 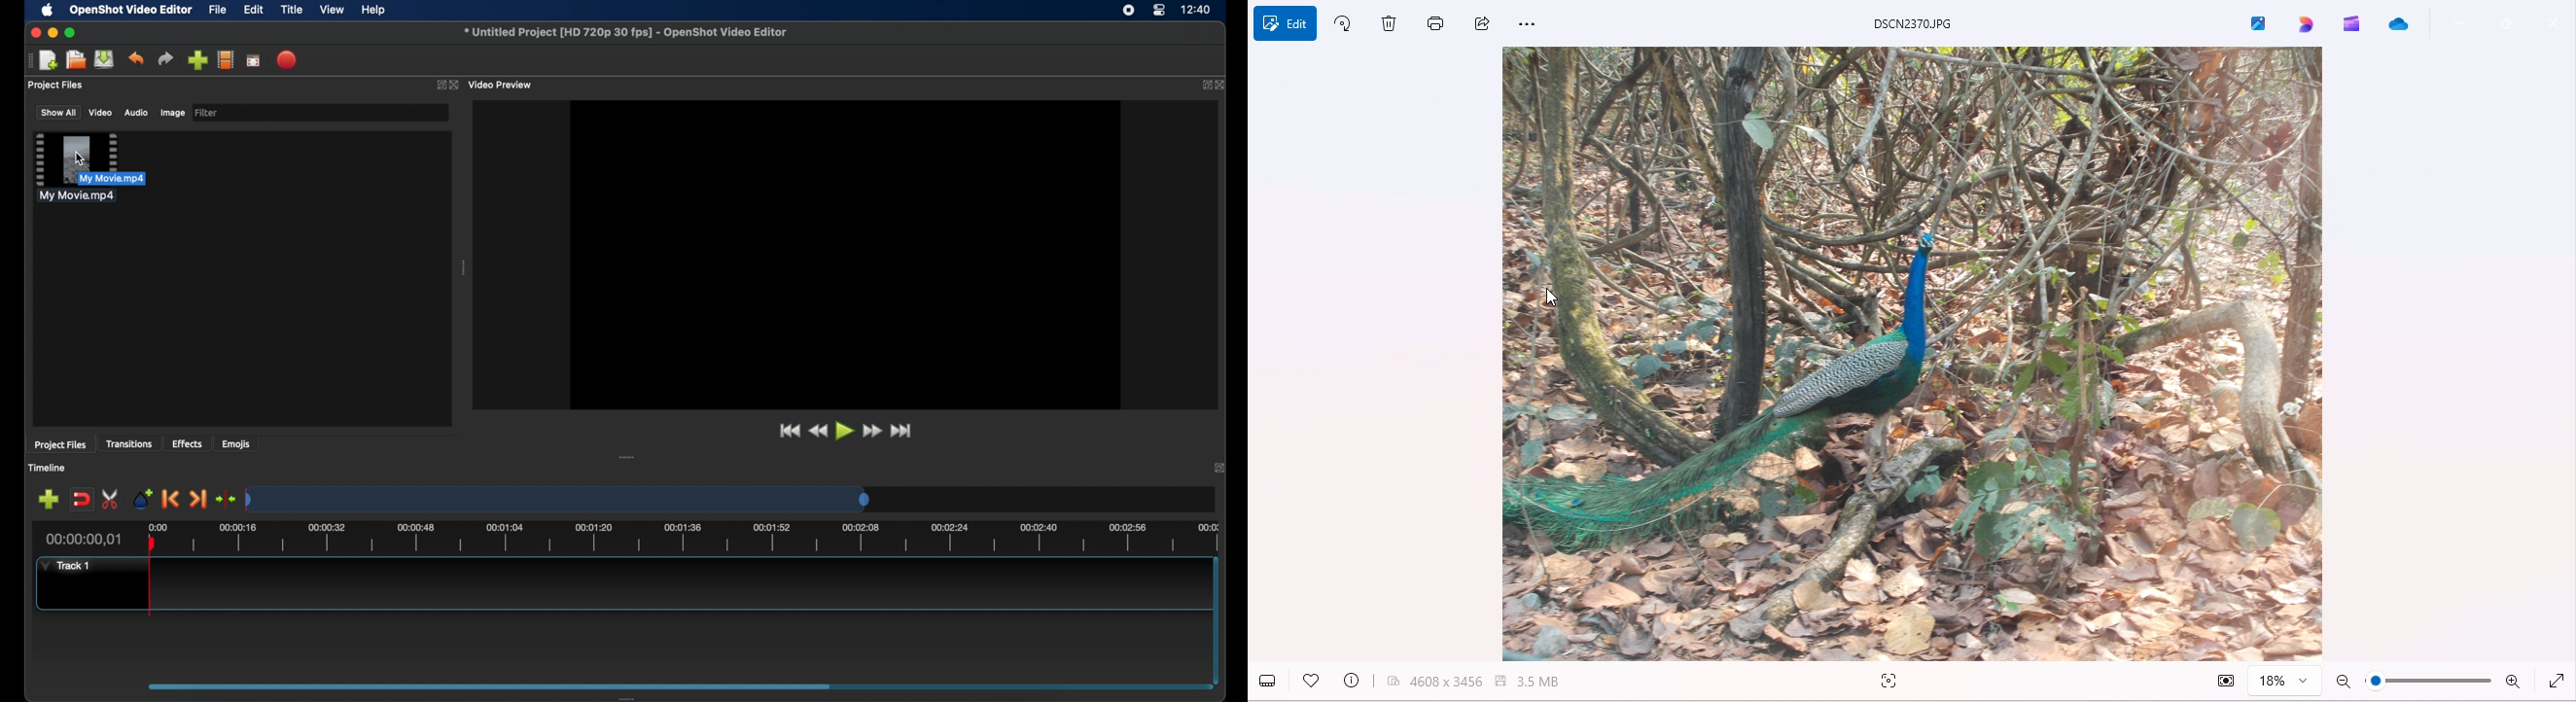 I want to click on close, so click(x=34, y=32).